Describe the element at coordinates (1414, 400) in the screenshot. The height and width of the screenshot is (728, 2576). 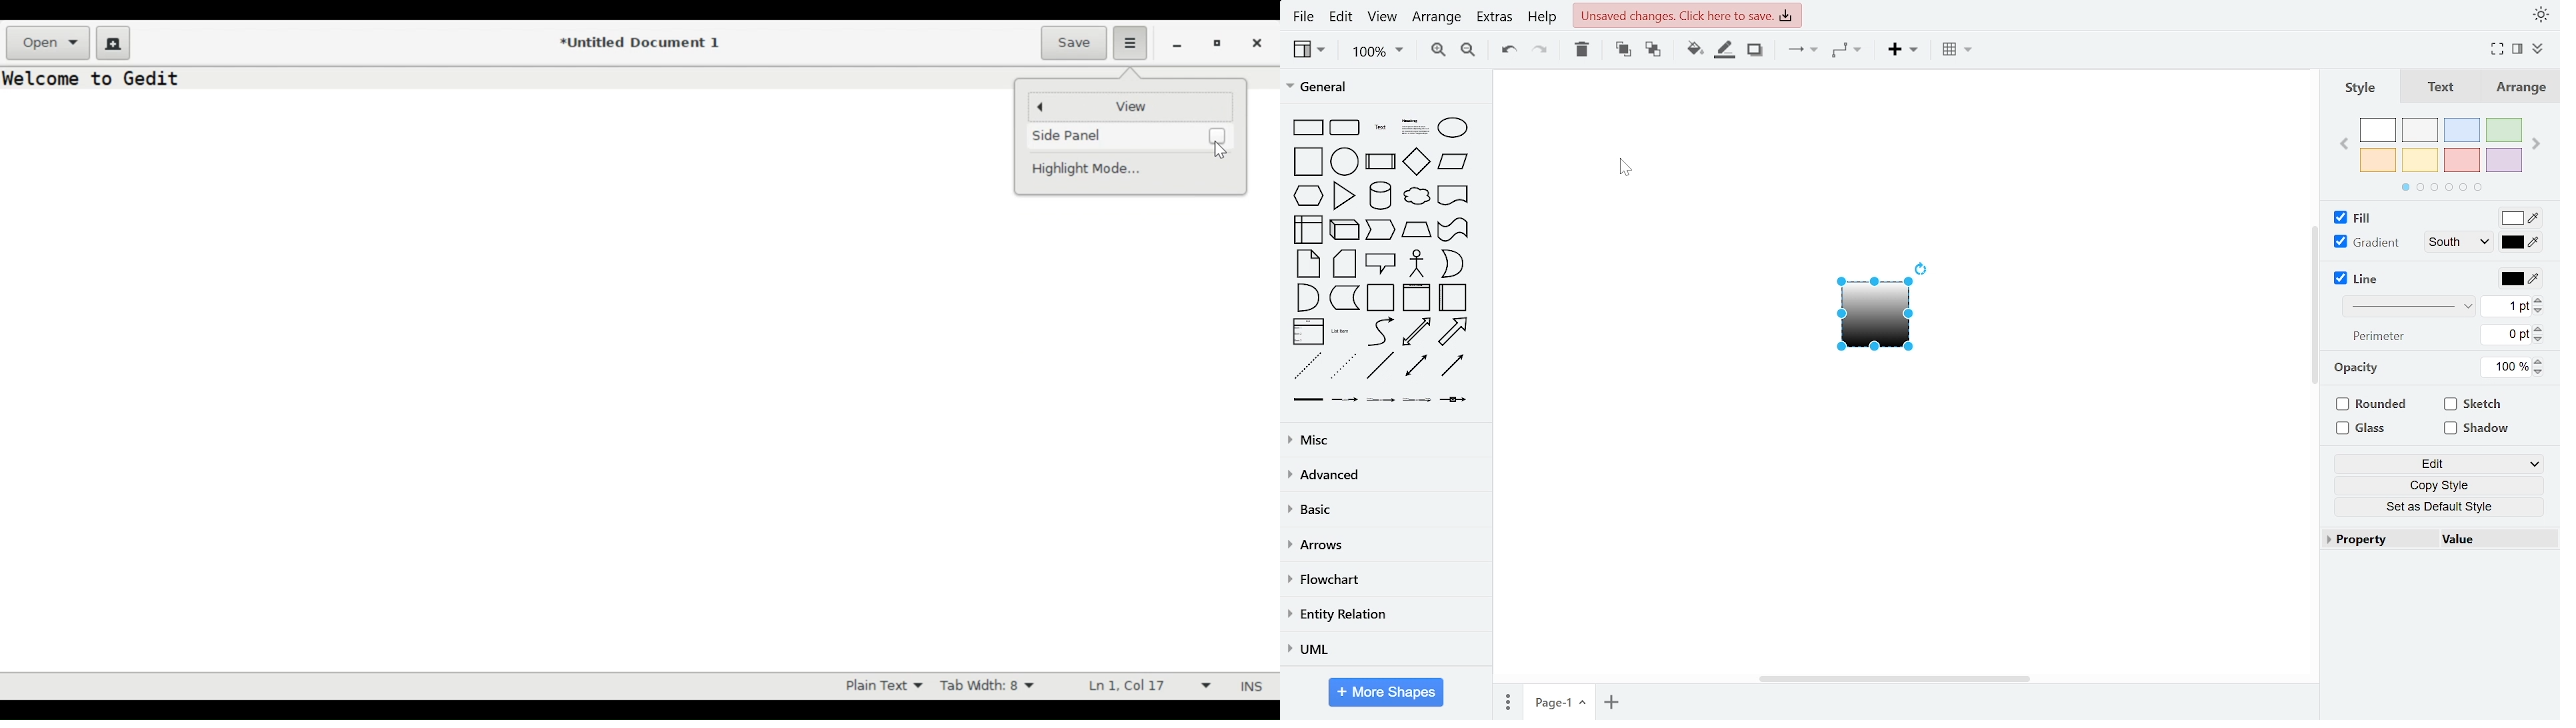
I see `` at that location.